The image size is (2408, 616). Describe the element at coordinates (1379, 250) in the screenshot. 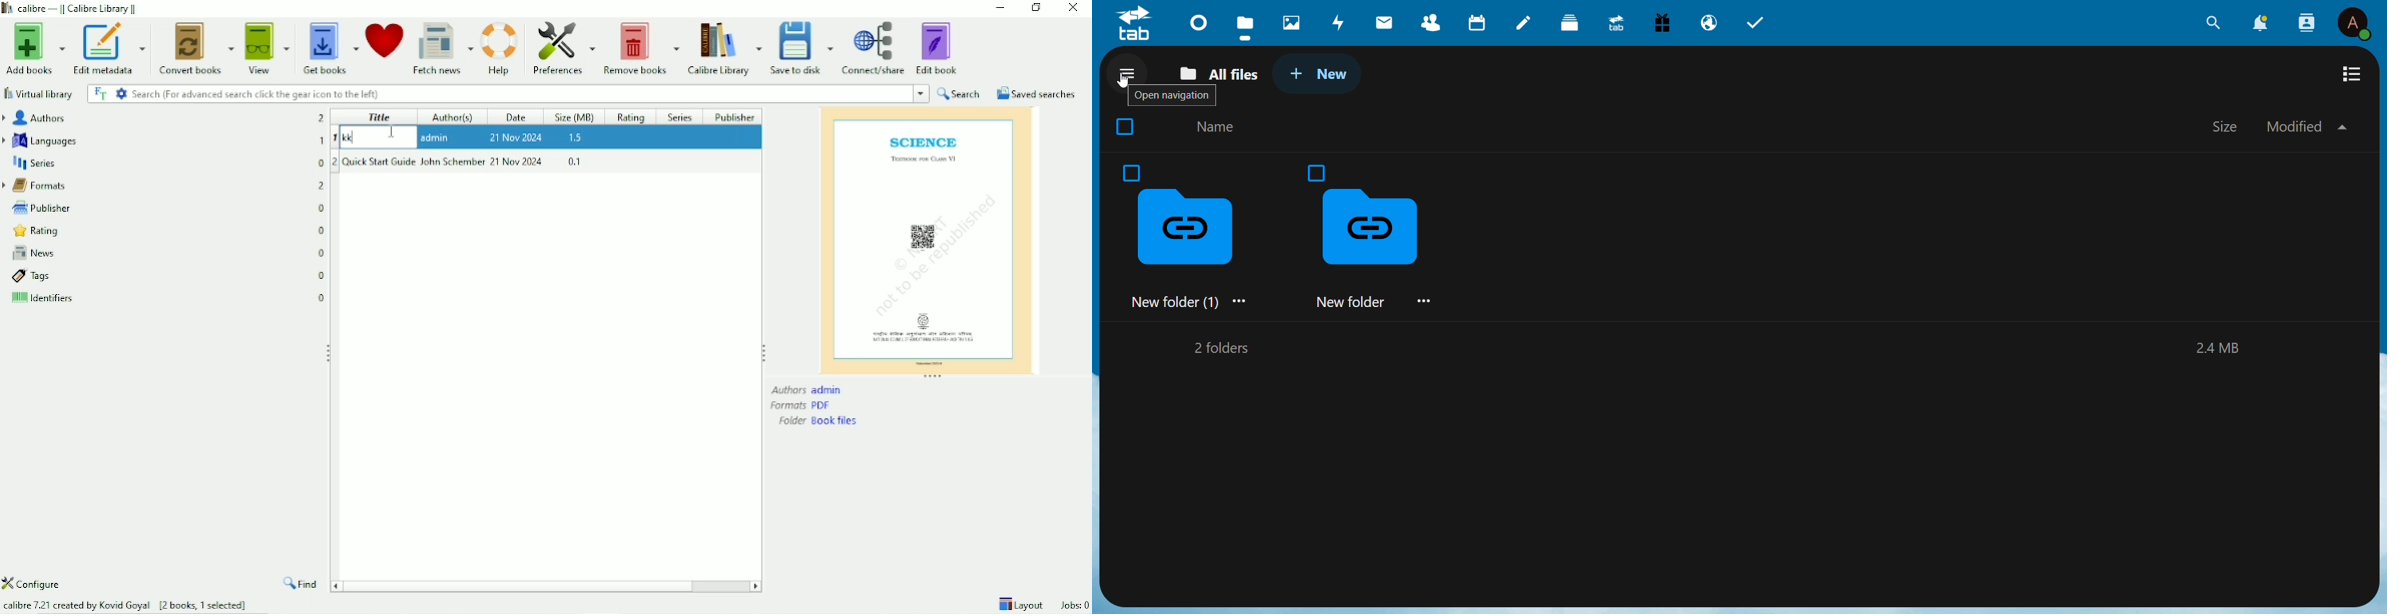

I see `new folder` at that location.